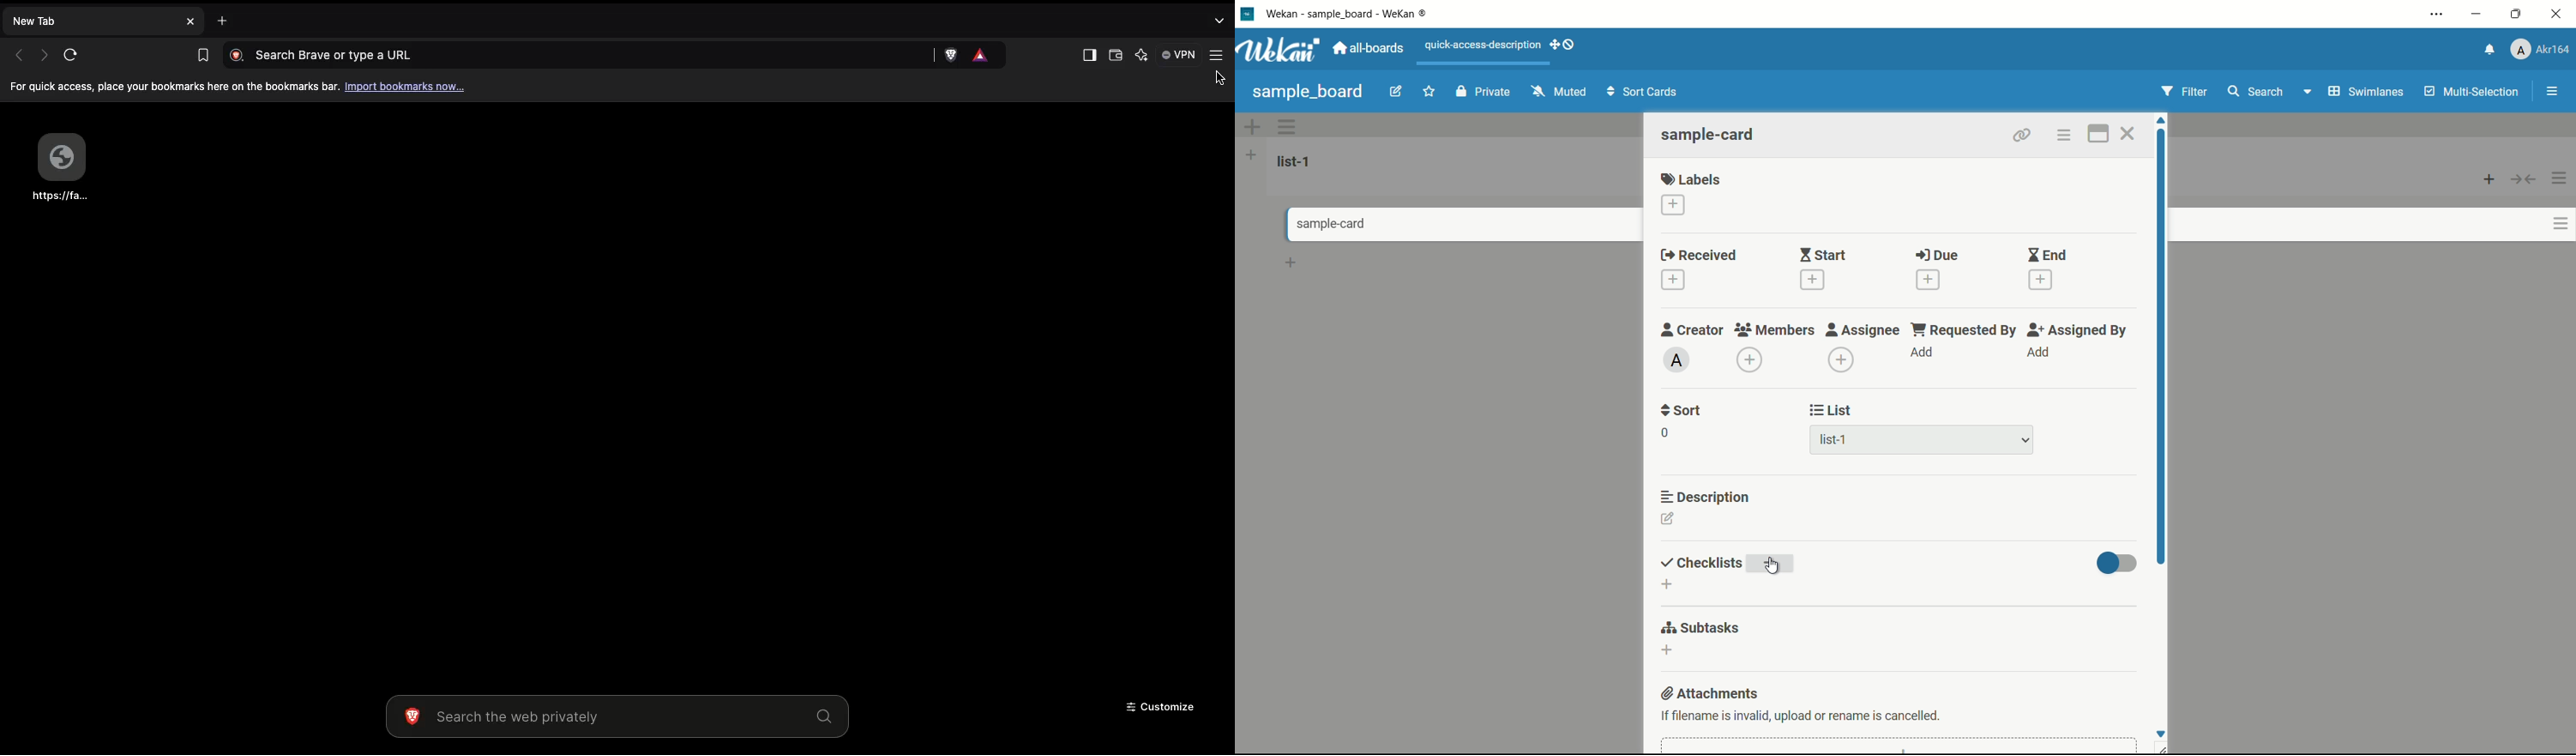  I want to click on start, so click(1822, 257).